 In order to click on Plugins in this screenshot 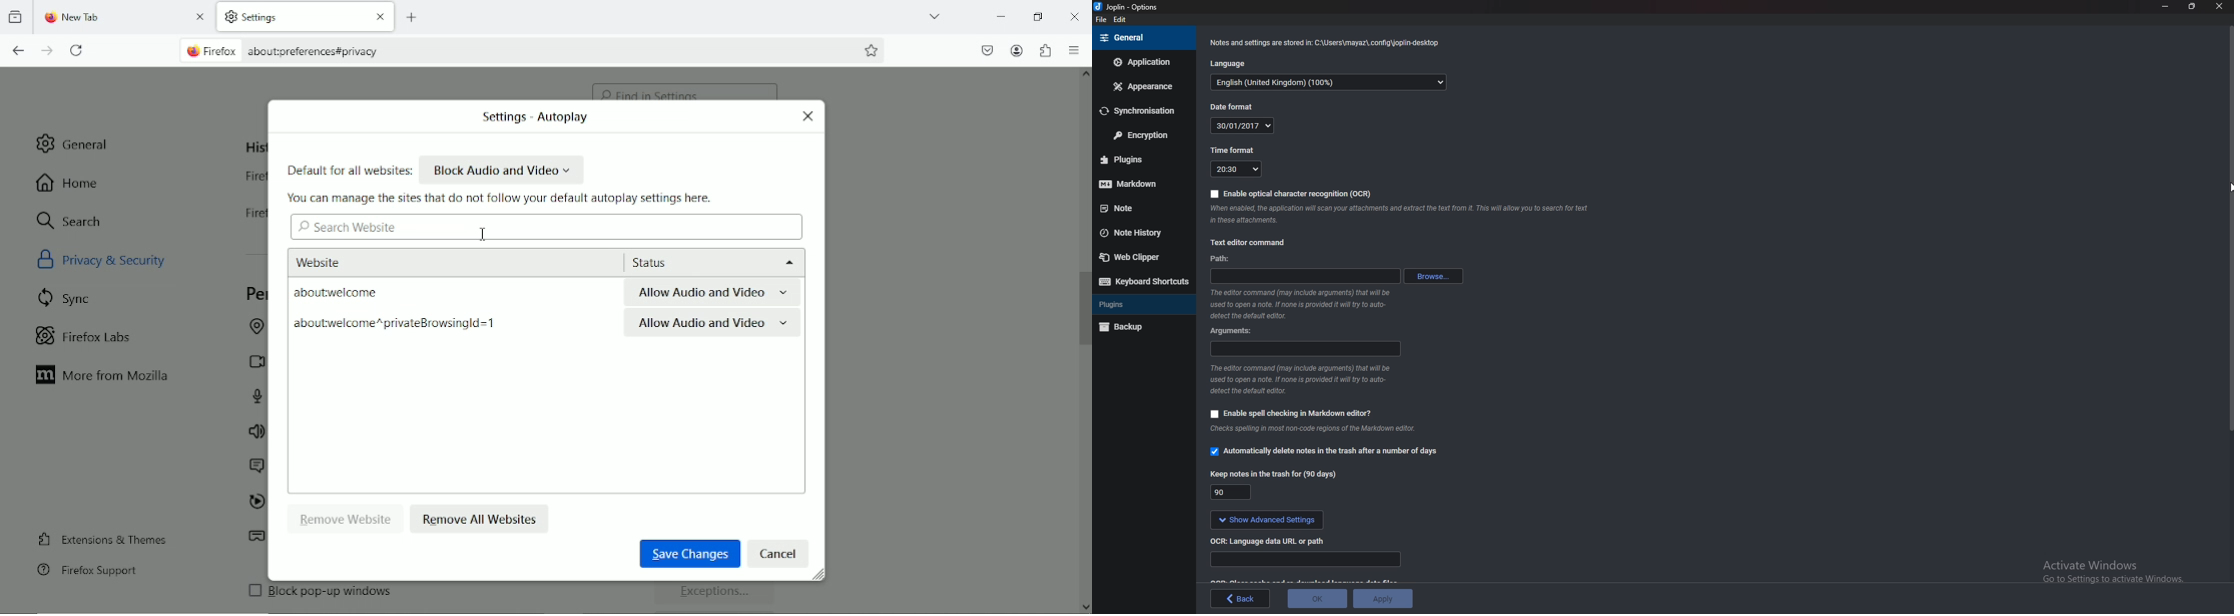, I will do `click(1138, 159)`.